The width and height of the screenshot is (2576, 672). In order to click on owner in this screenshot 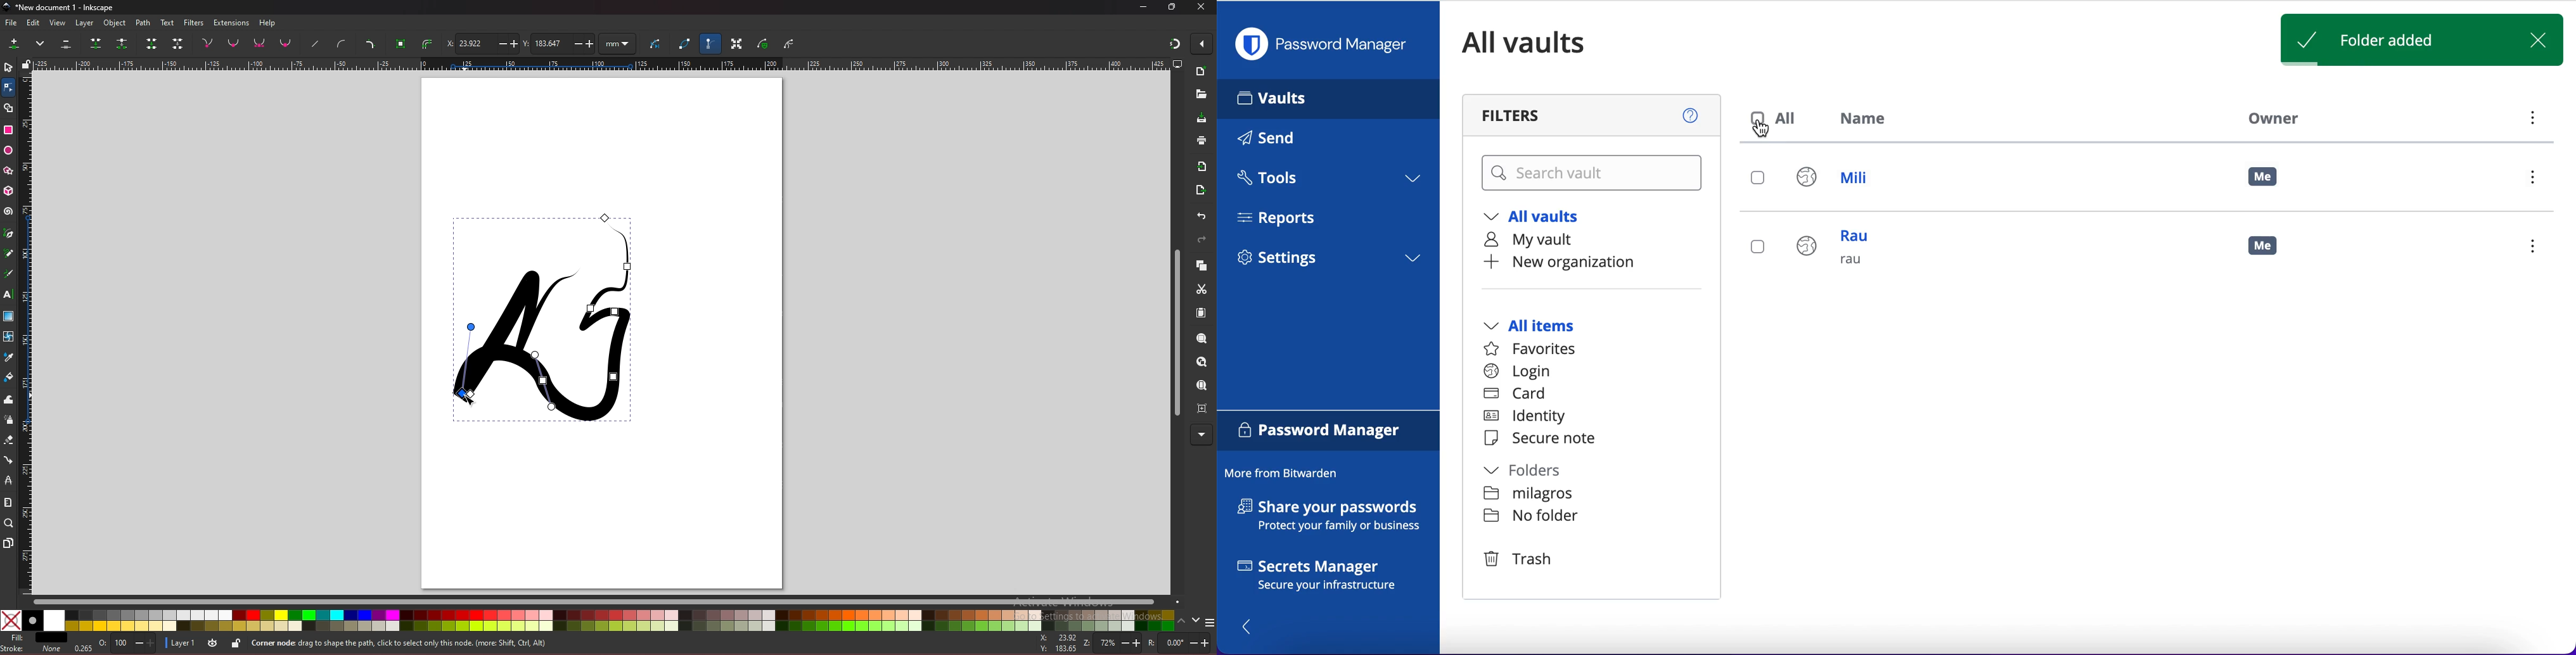, I will do `click(2270, 118)`.